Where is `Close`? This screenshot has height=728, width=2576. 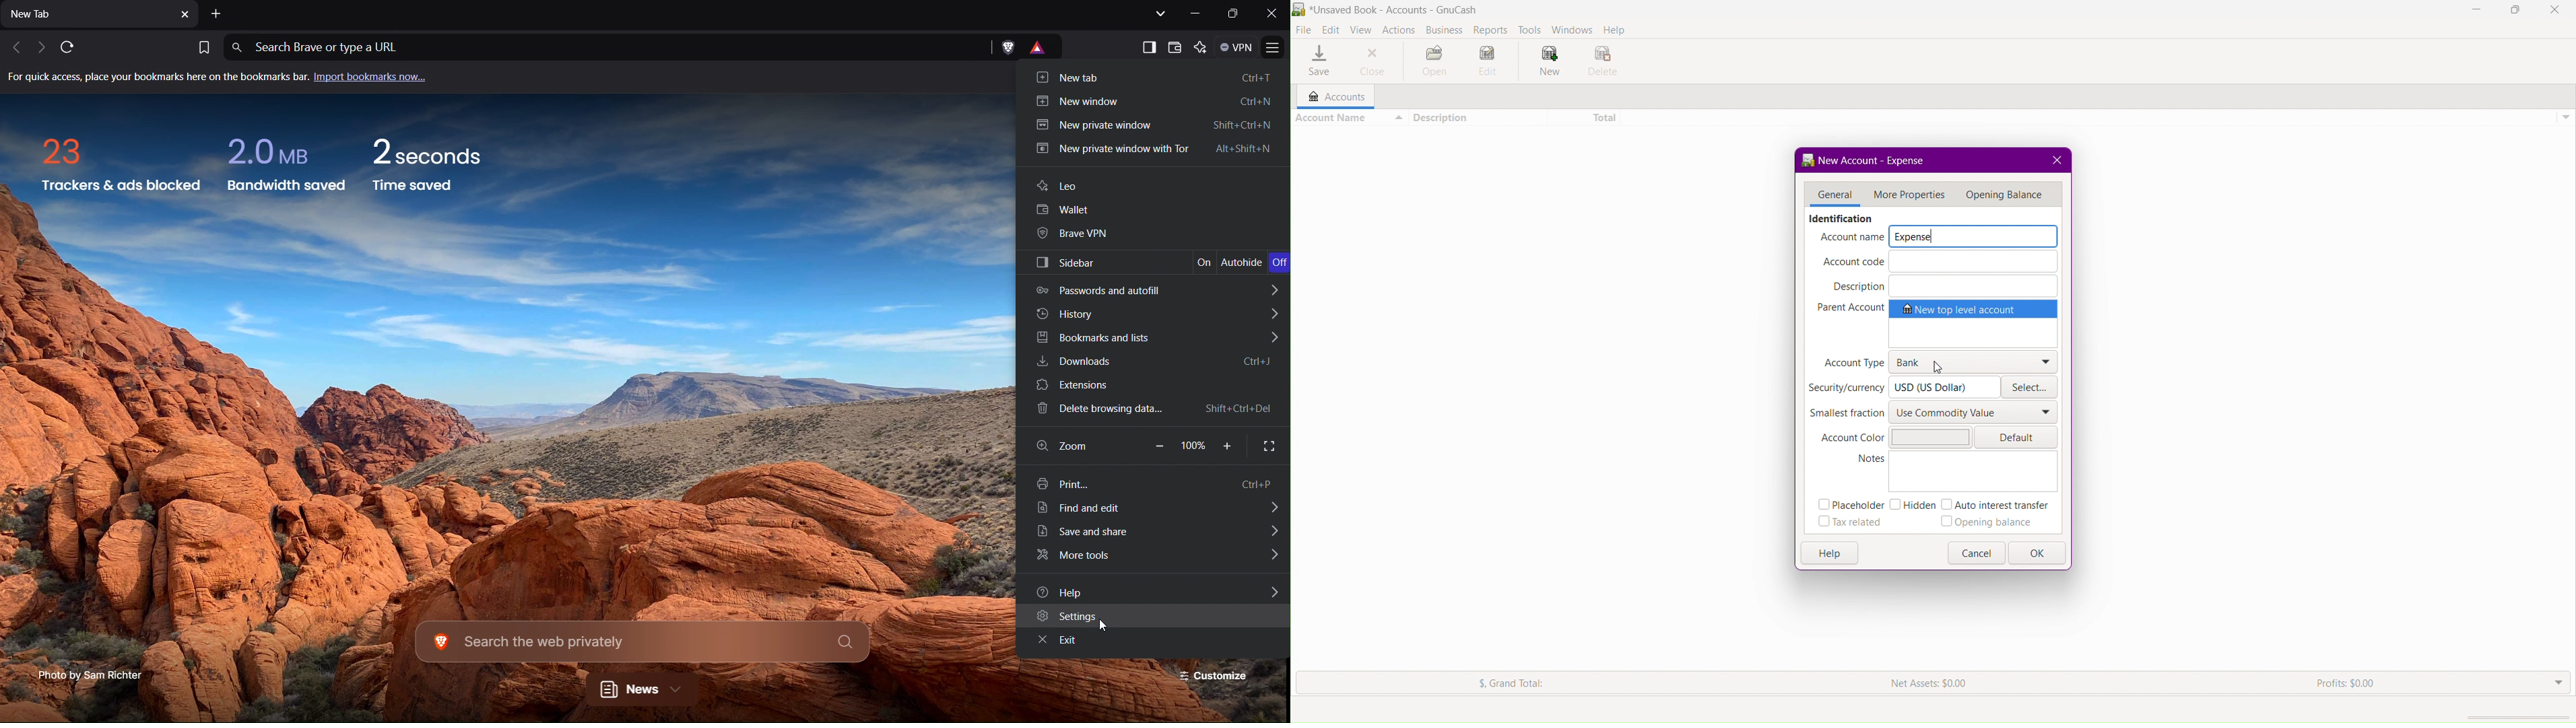
Close is located at coordinates (1377, 62).